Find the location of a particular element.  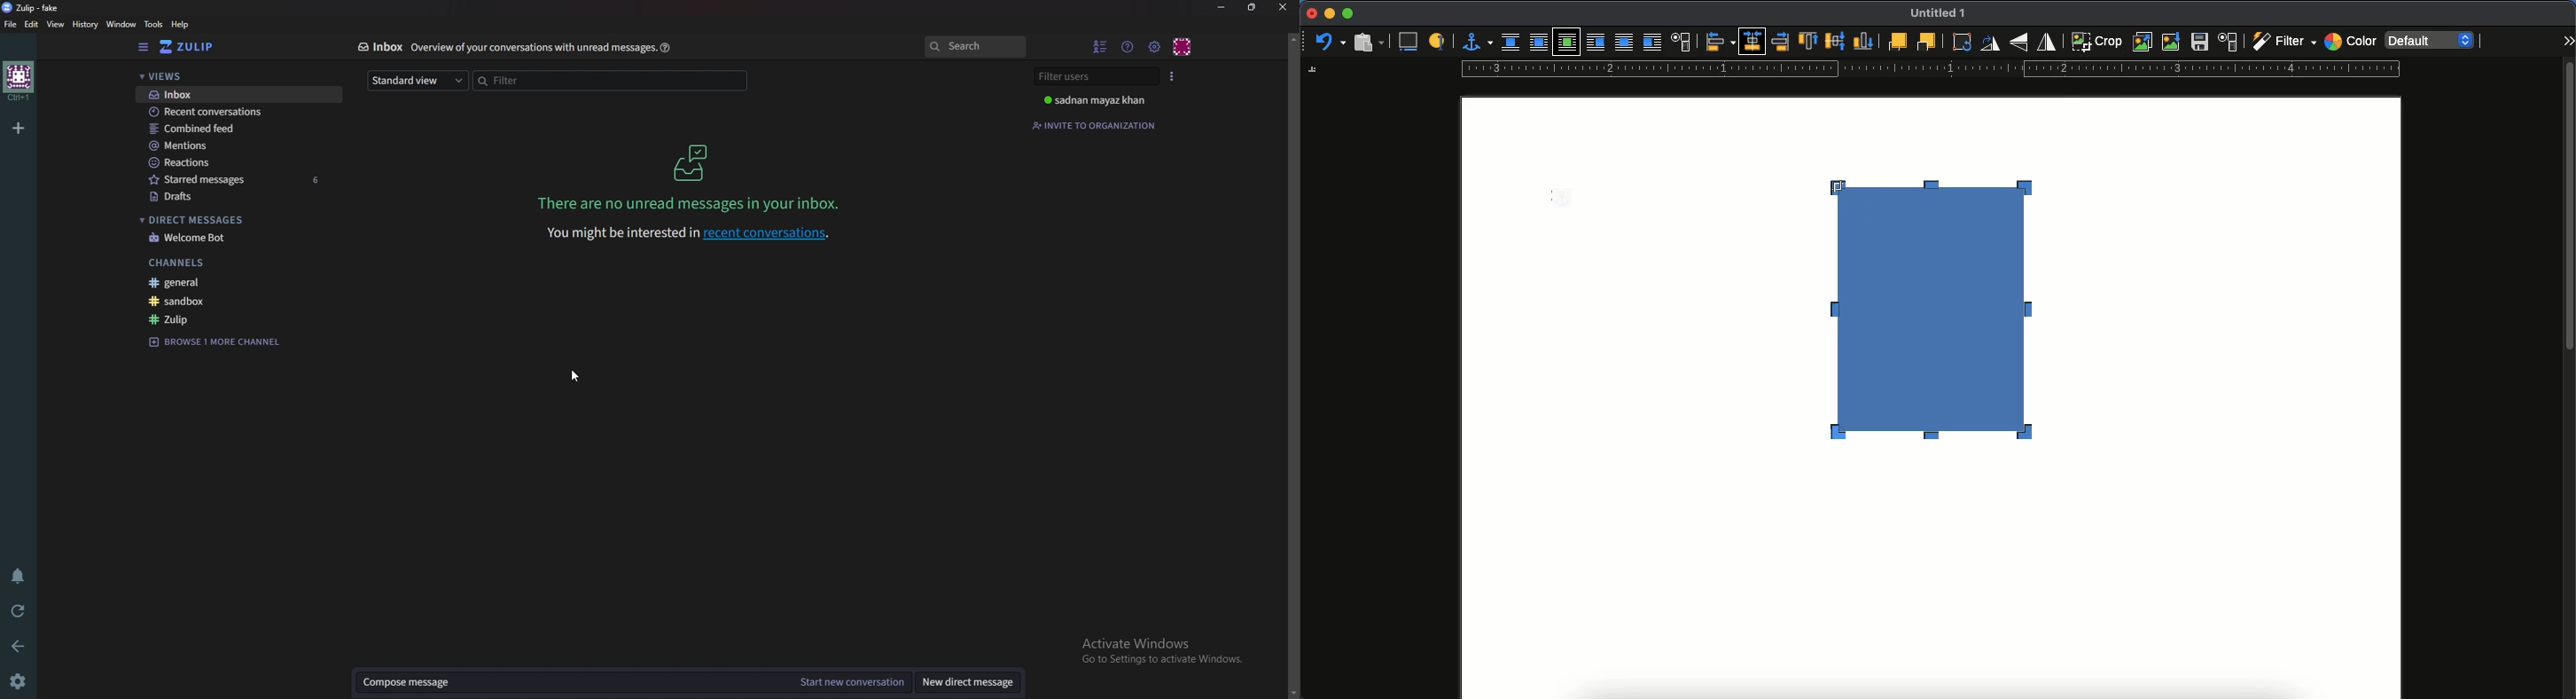

Compose message is located at coordinates (579, 681).